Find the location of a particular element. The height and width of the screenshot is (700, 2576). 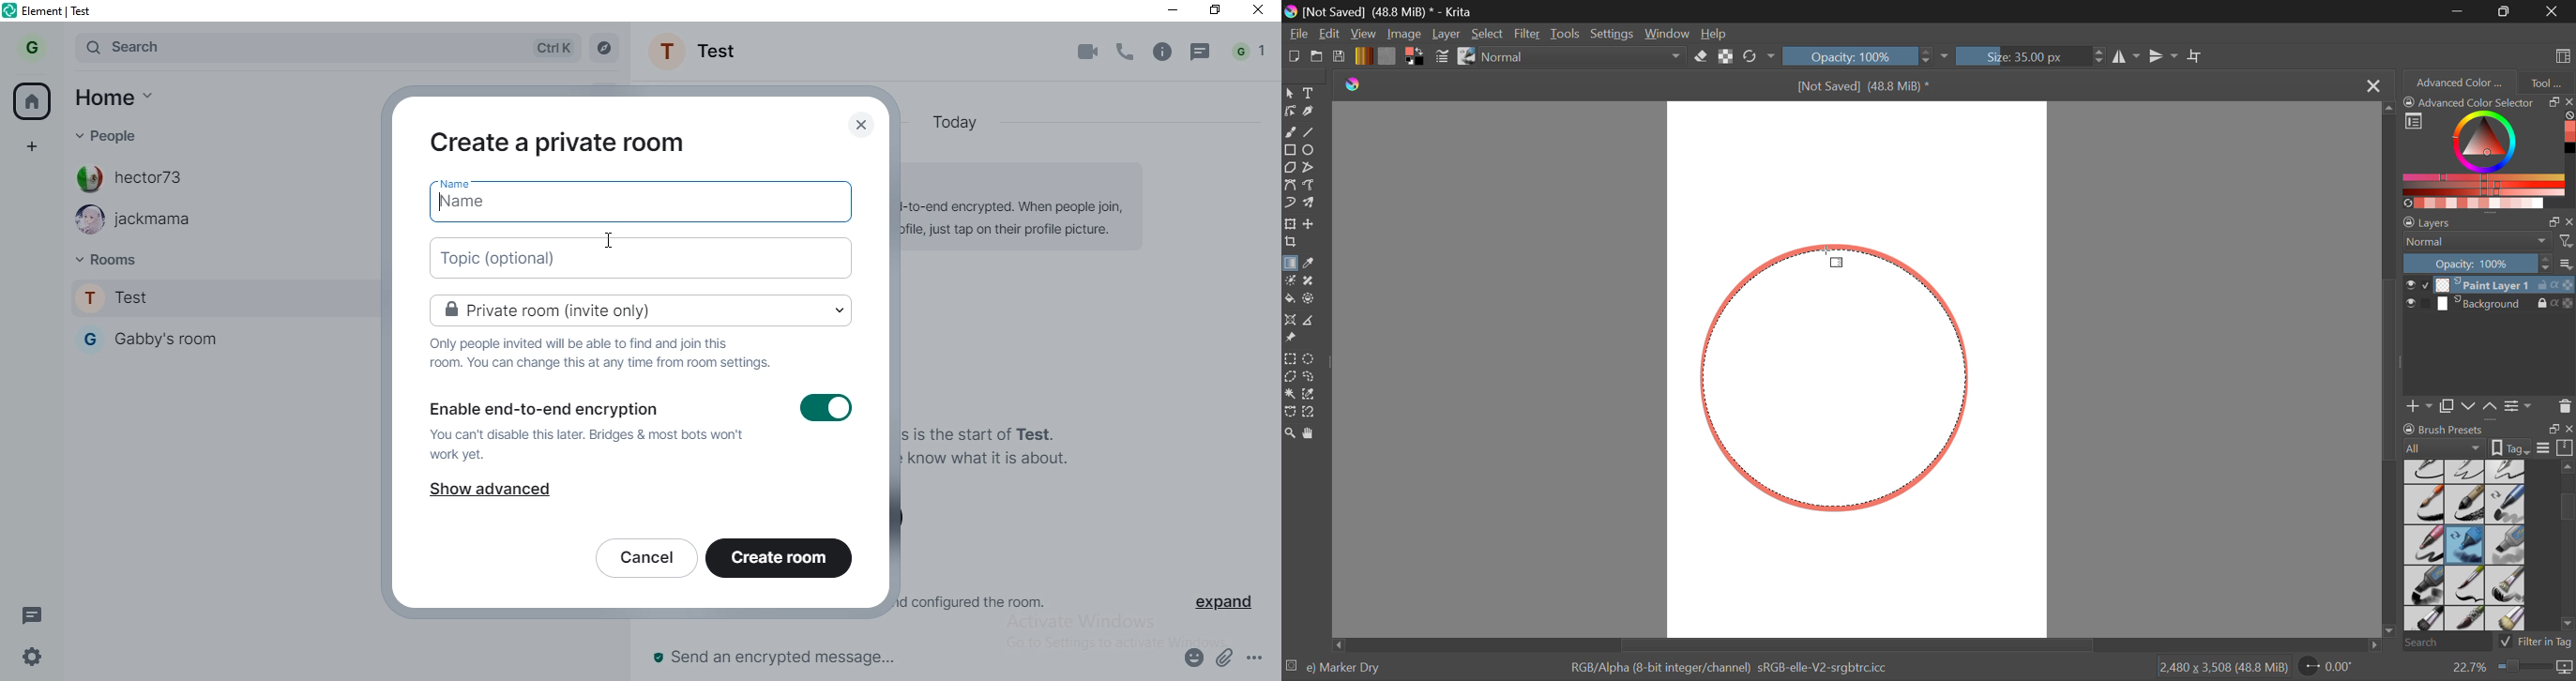

Preserve Alpha is located at coordinates (1725, 57).